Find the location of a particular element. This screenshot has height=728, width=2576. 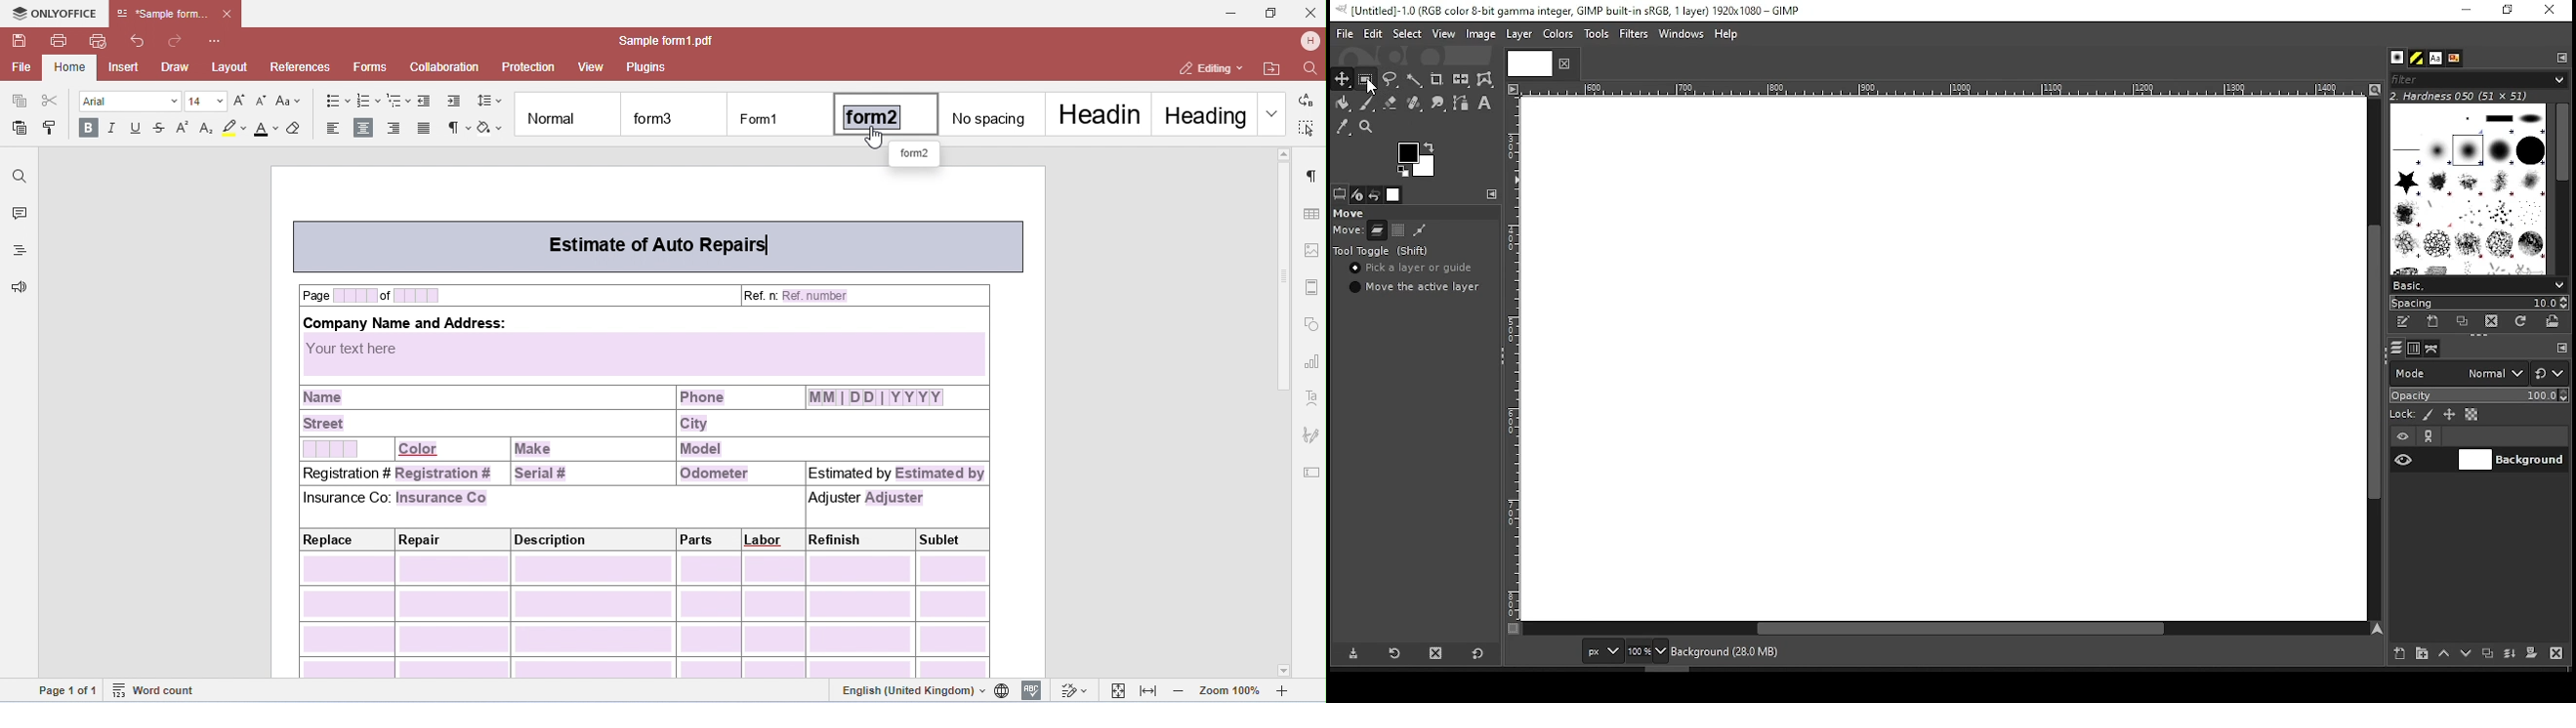

edit this brush is located at coordinates (2402, 323).